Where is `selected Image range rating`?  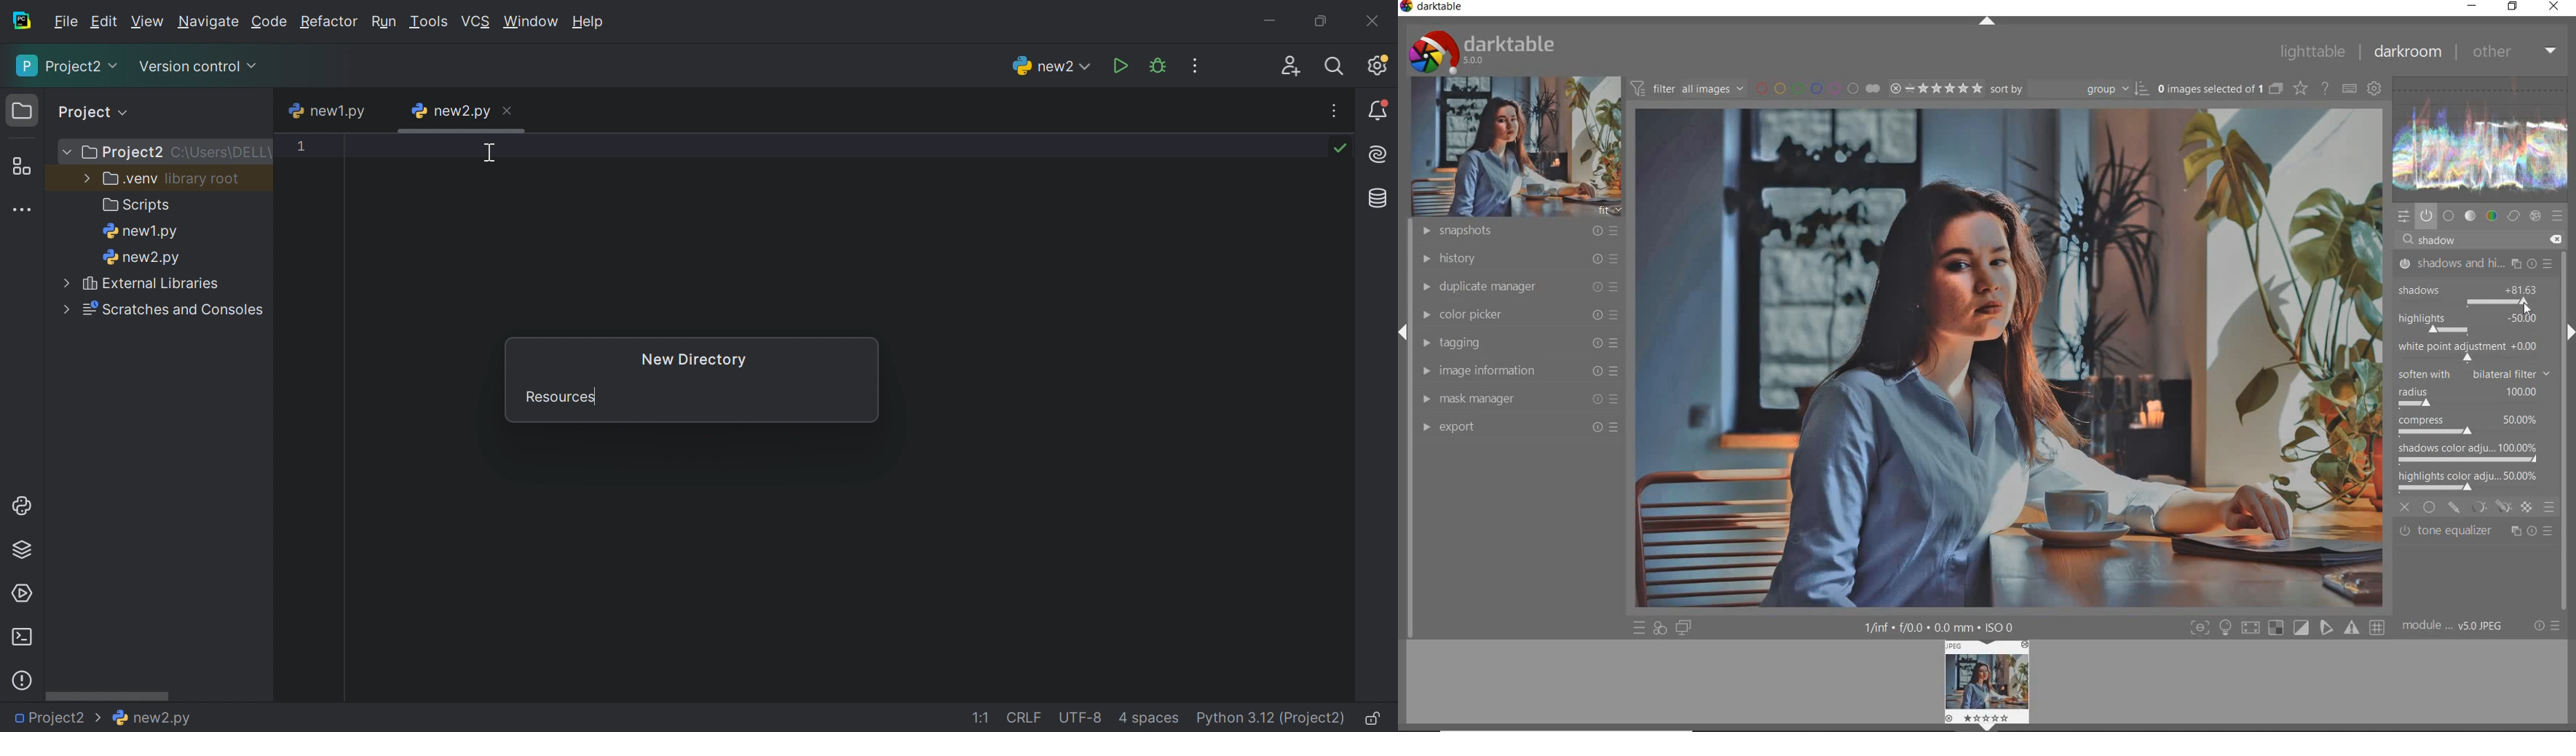
selected Image range rating is located at coordinates (1937, 88).